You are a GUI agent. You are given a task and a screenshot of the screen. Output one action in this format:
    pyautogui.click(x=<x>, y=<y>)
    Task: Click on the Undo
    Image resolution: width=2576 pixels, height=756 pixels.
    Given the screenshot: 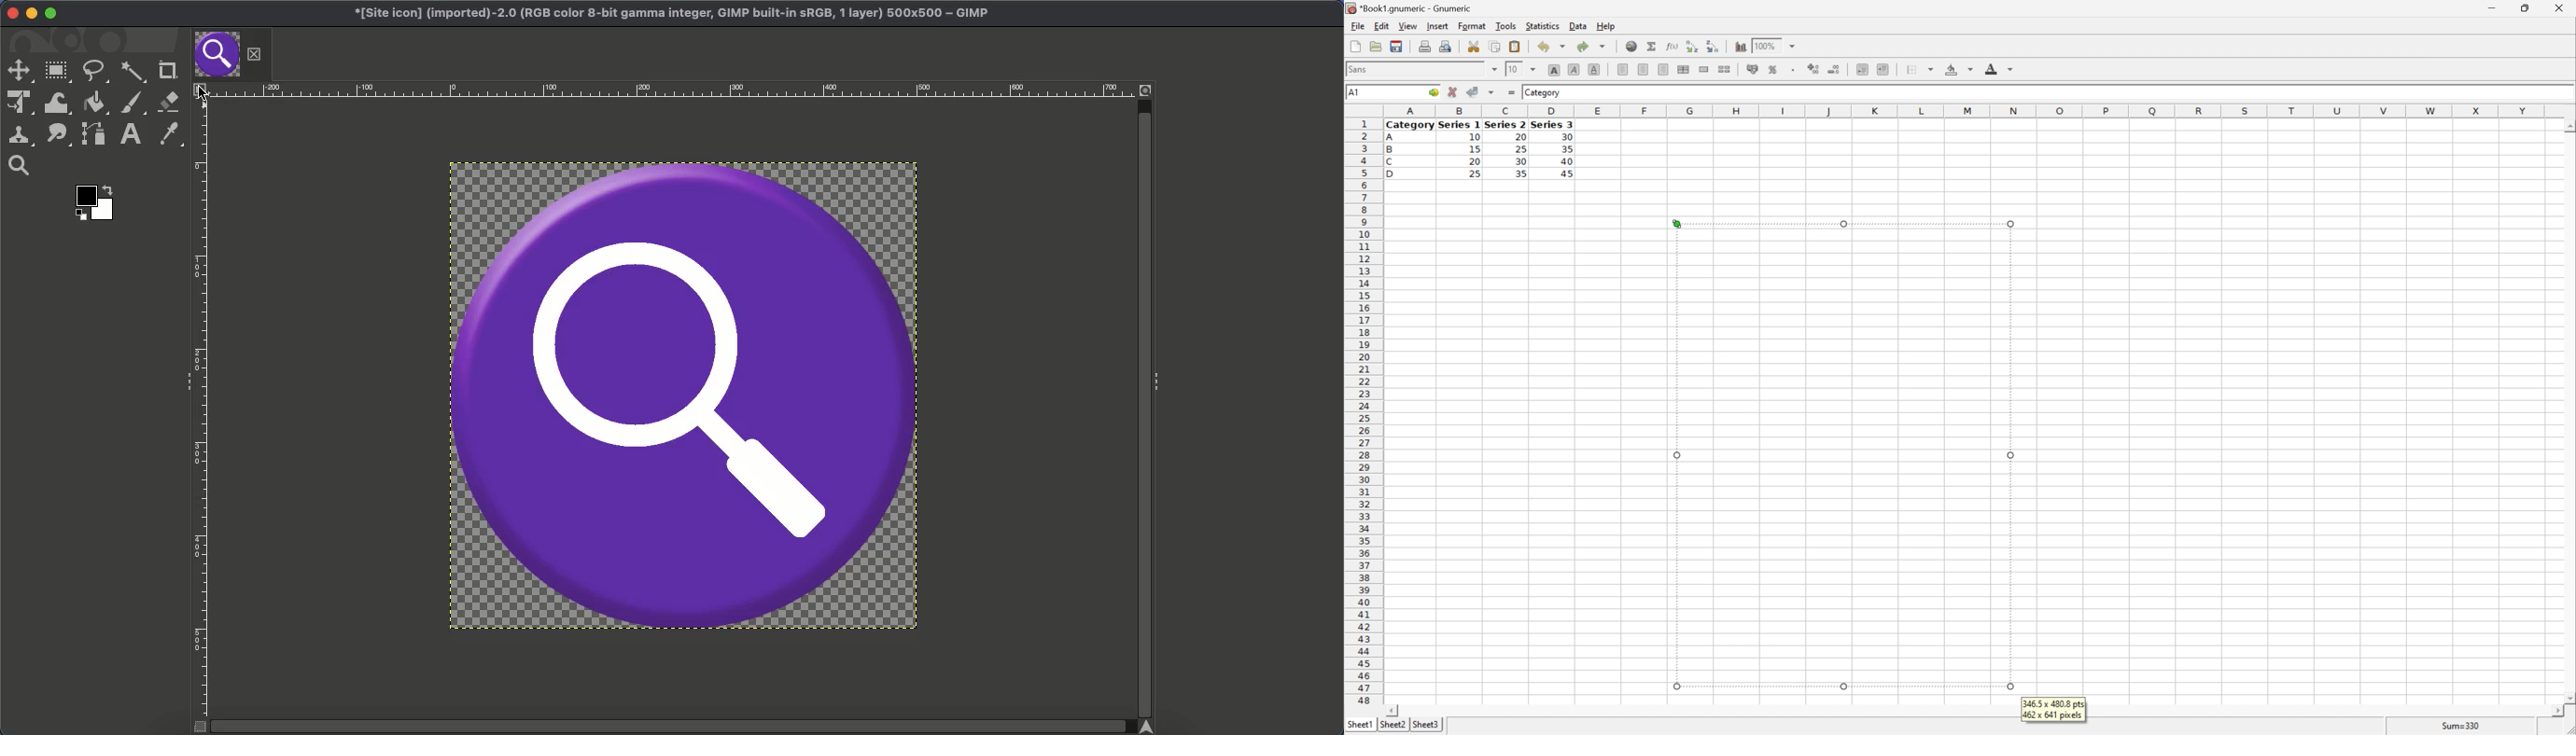 What is the action you would take?
    pyautogui.click(x=1552, y=45)
    